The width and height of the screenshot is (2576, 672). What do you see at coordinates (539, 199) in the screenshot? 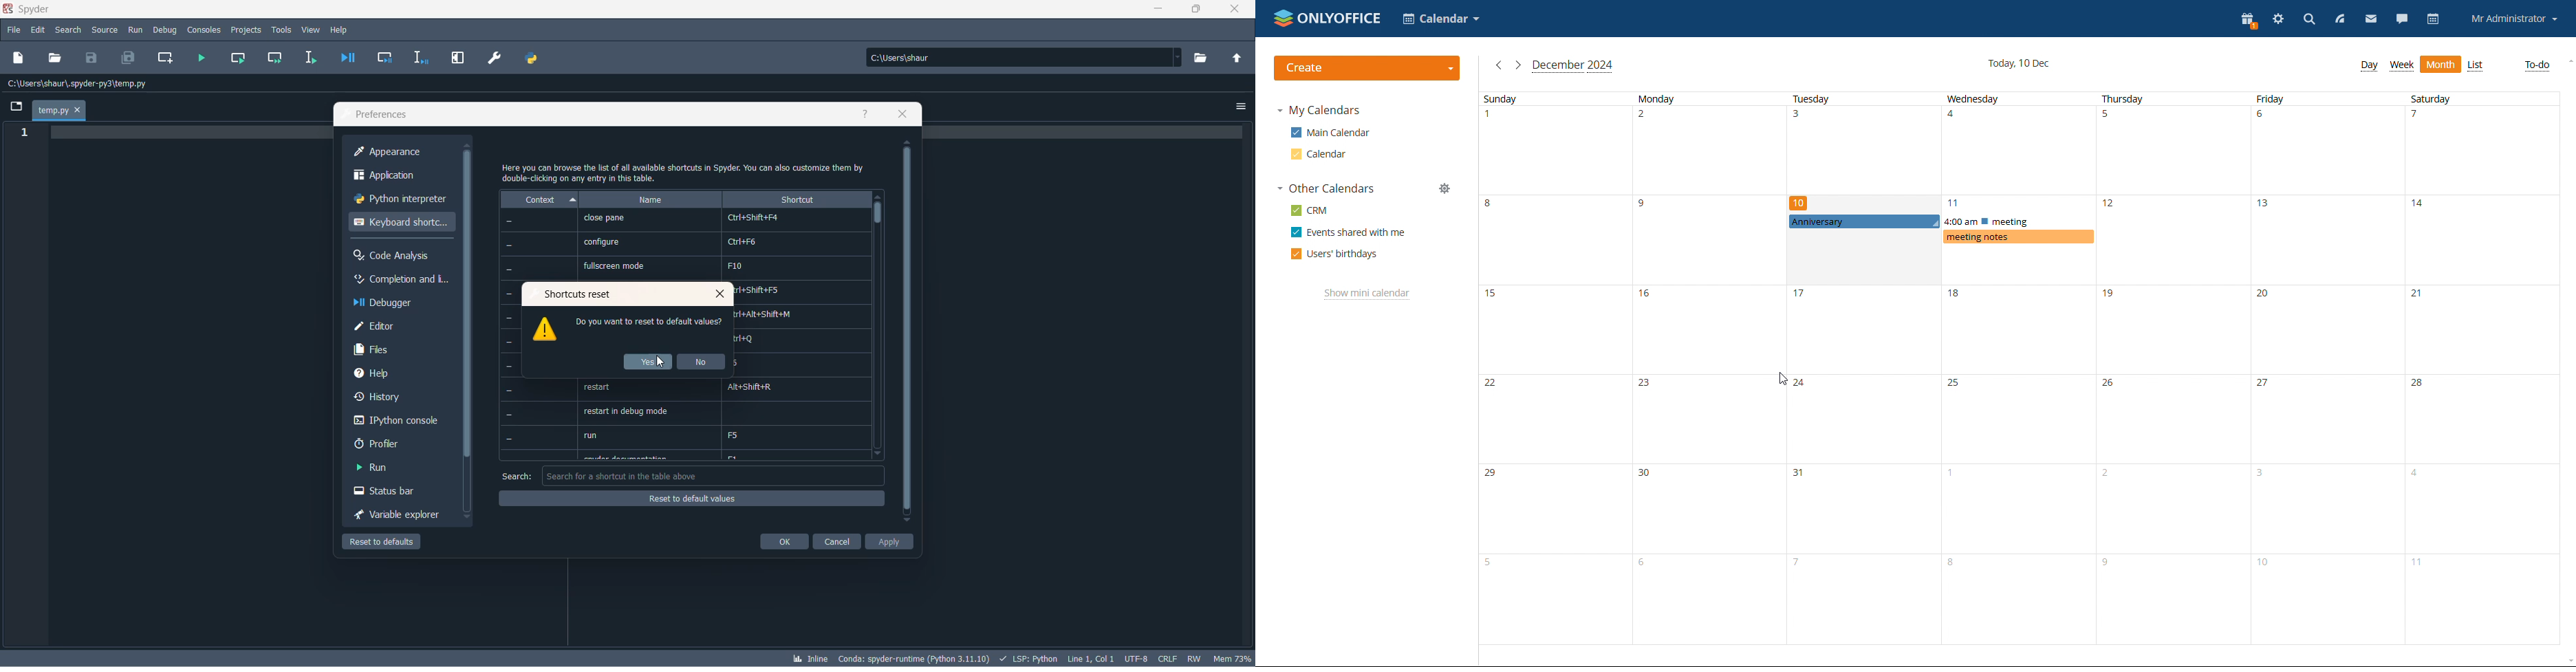
I see `context` at bounding box center [539, 199].